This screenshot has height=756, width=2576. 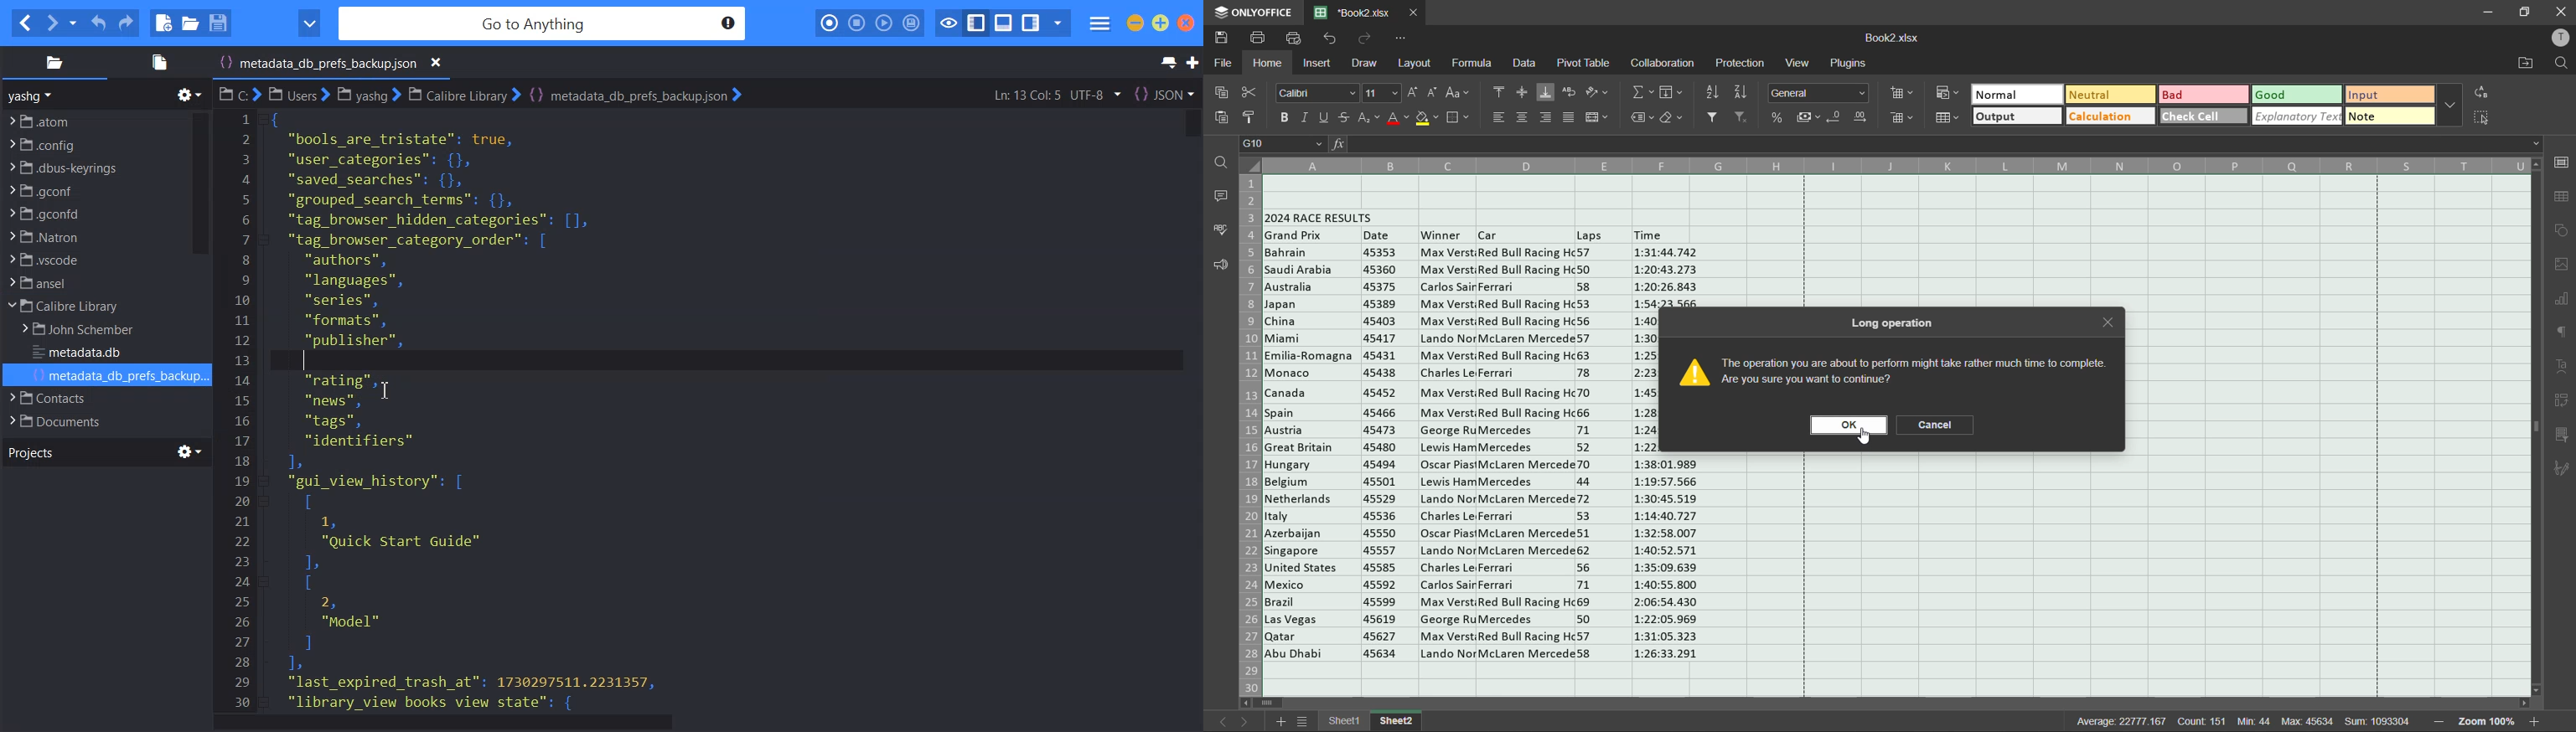 What do you see at coordinates (1329, 40) in the screenshot?
I see `undo` at bounding box center [1329, 40].